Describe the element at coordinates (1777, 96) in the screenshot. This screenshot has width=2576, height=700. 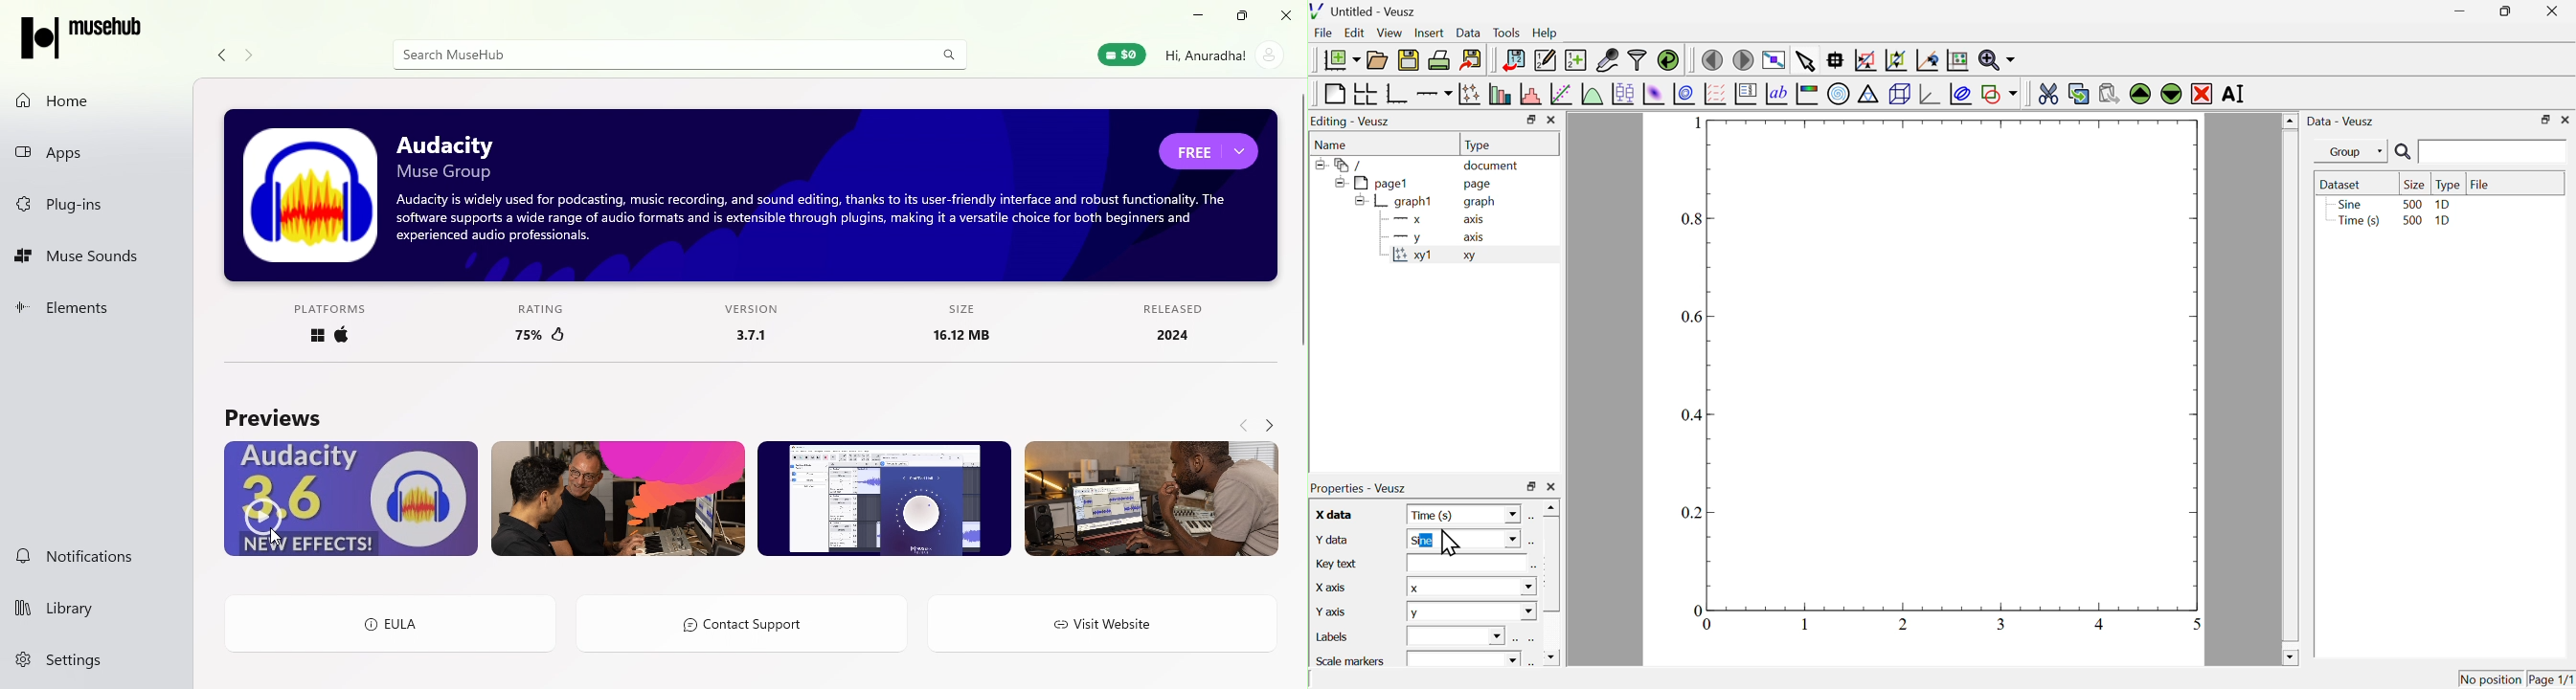
I see `text label` at that location.